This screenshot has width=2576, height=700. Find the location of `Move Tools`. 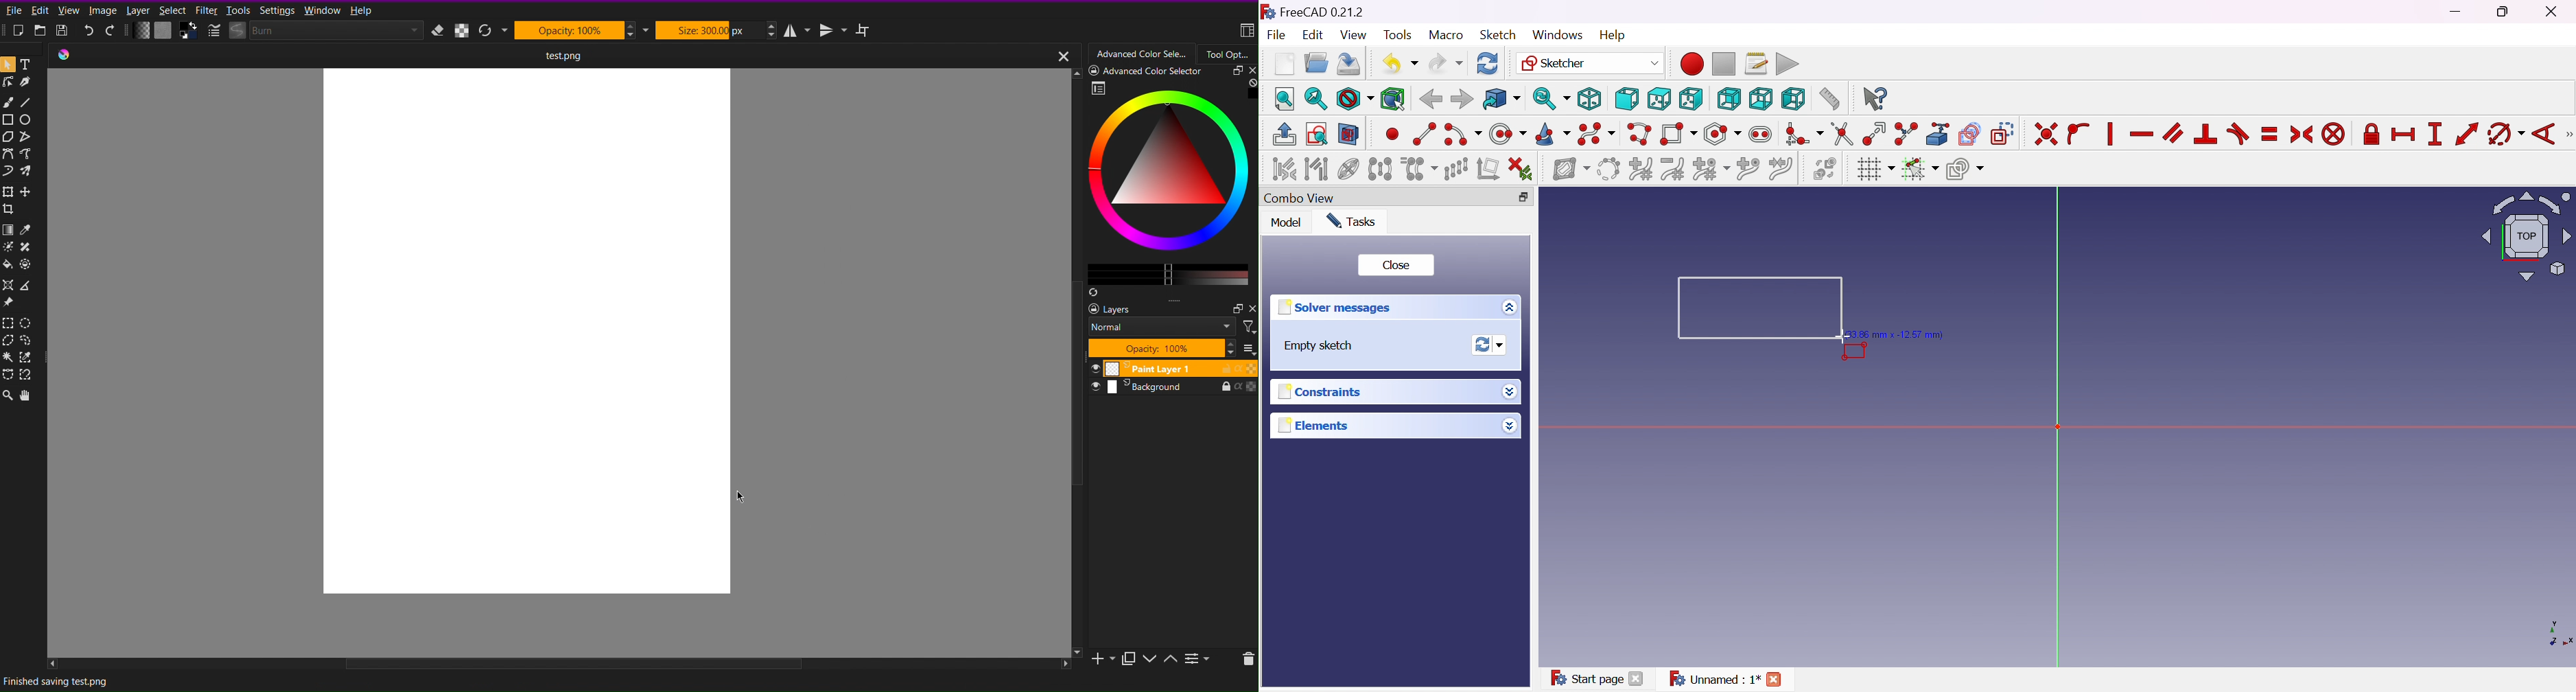

Move Tools is located at coordinates (21, 197).